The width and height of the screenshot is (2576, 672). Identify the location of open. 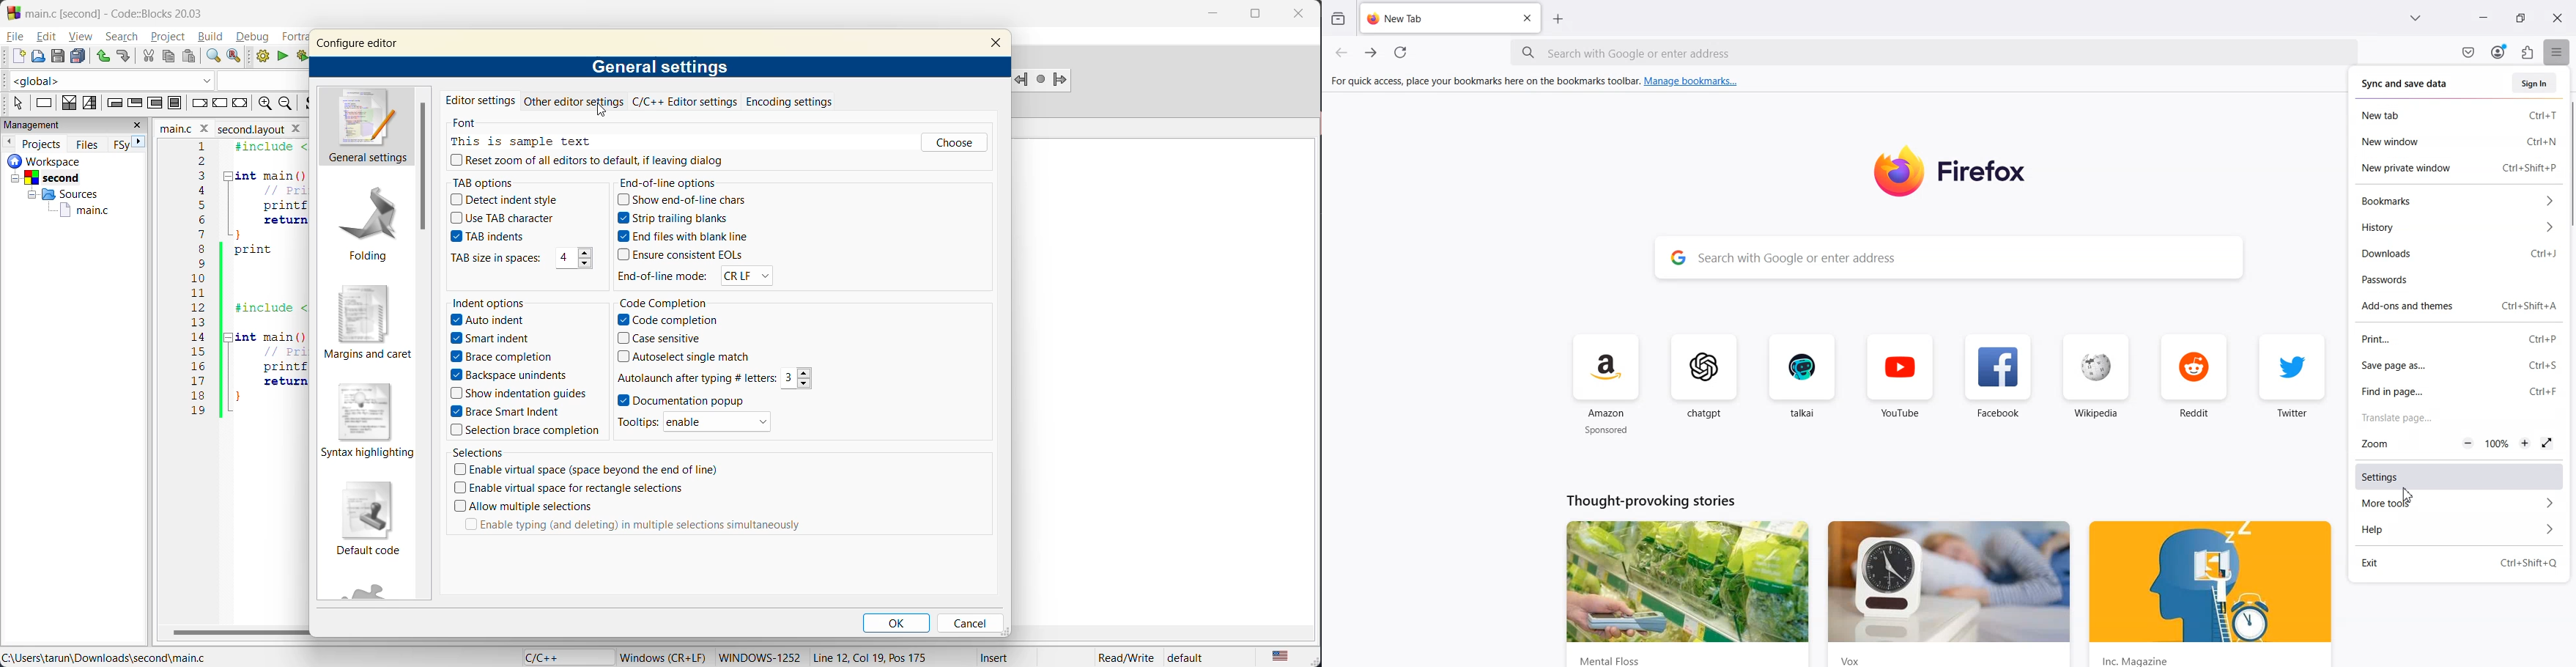
(37, 56).